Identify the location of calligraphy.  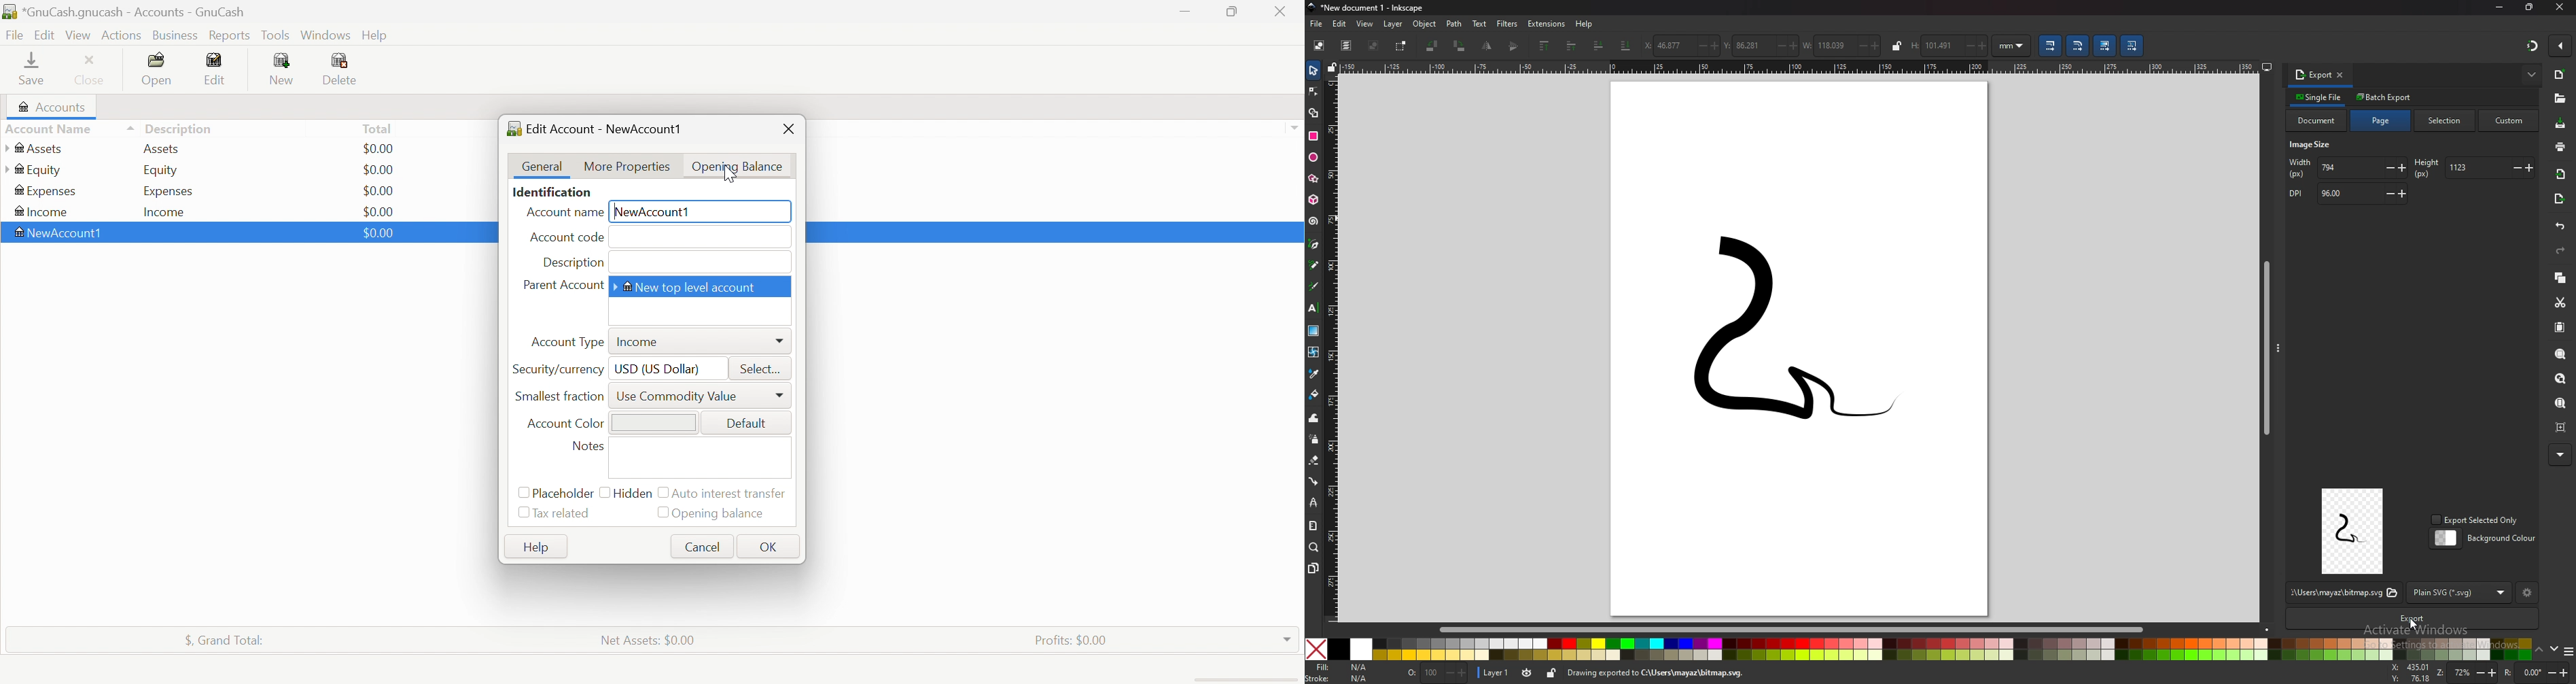
(1314, 286).